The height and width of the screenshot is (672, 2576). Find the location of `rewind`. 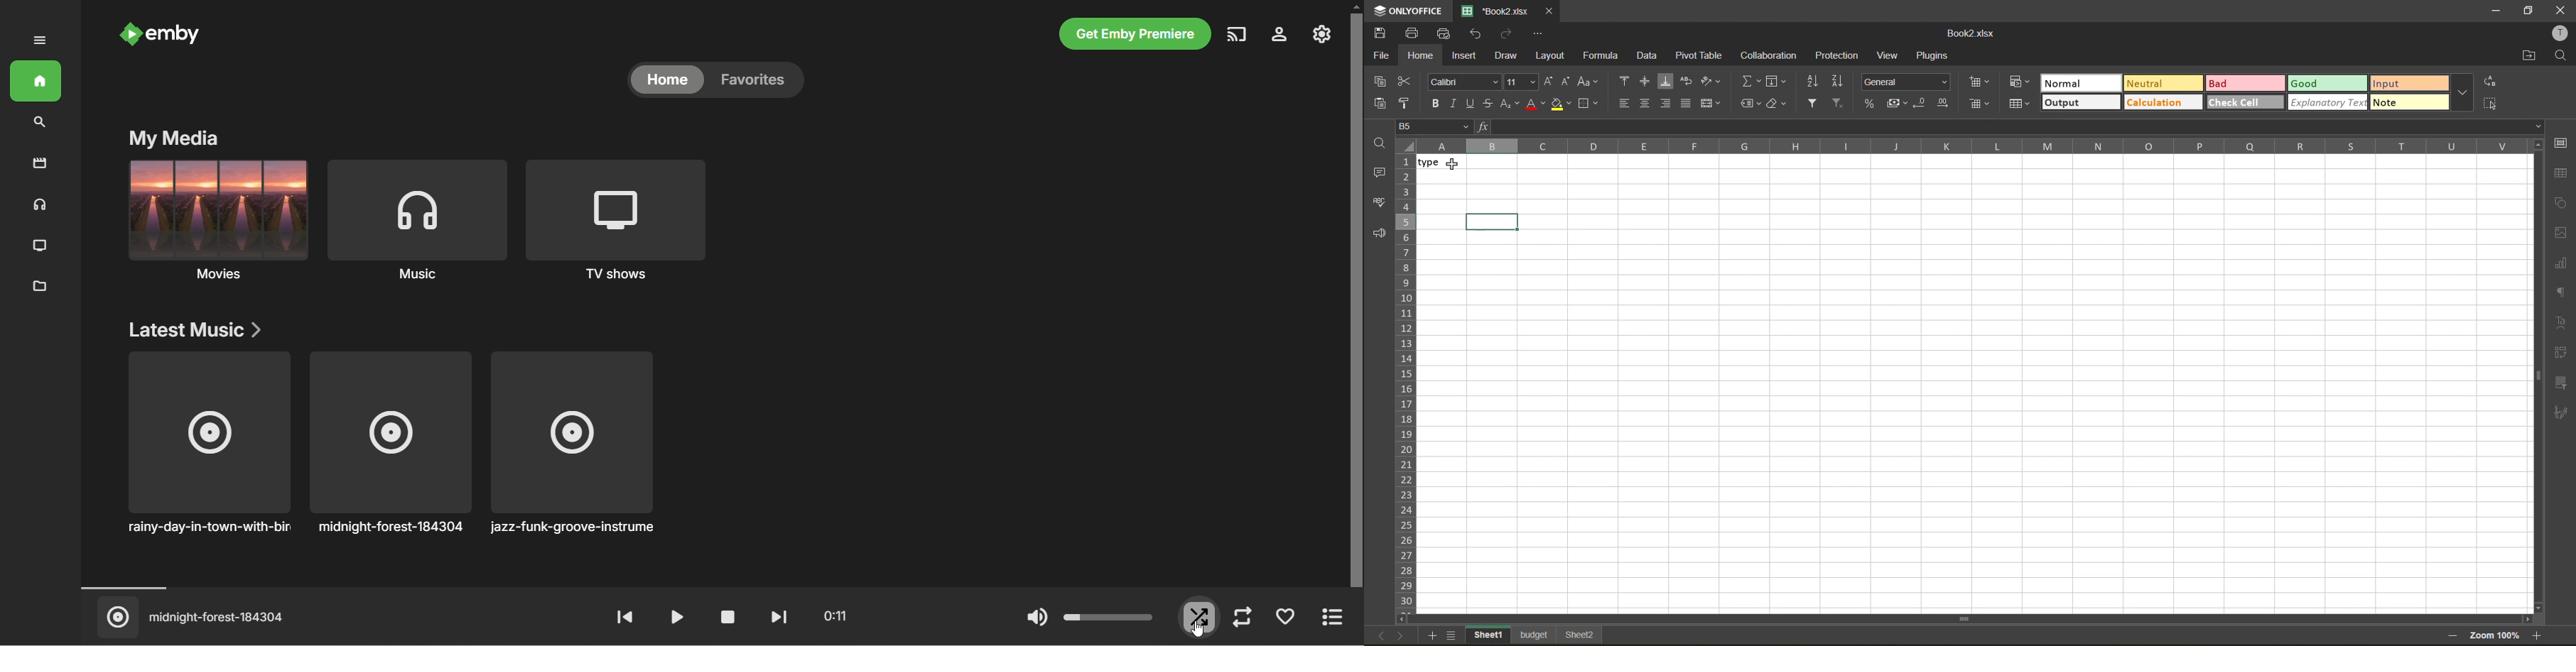

rewind is located at coordinates (624, 618).